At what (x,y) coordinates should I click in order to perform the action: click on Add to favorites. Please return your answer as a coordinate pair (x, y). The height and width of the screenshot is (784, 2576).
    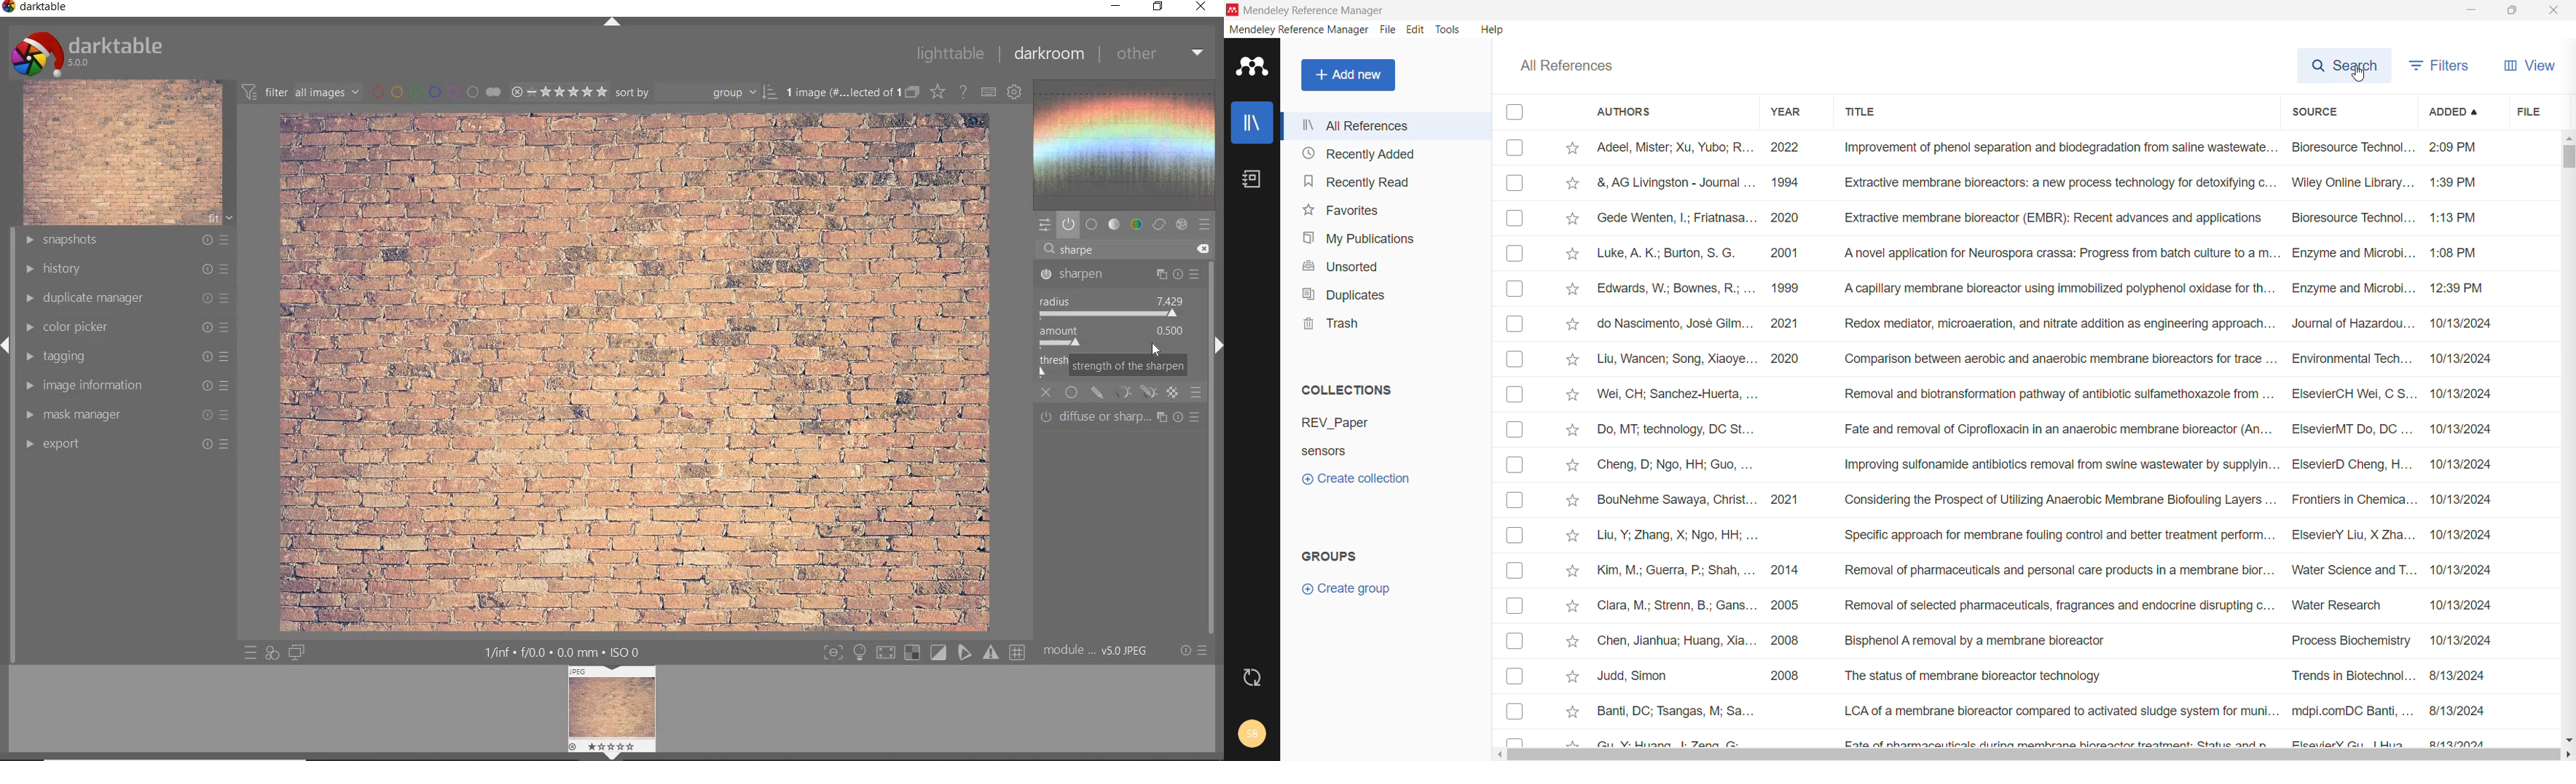
    Looking at the image, I should click on (1574, 535).